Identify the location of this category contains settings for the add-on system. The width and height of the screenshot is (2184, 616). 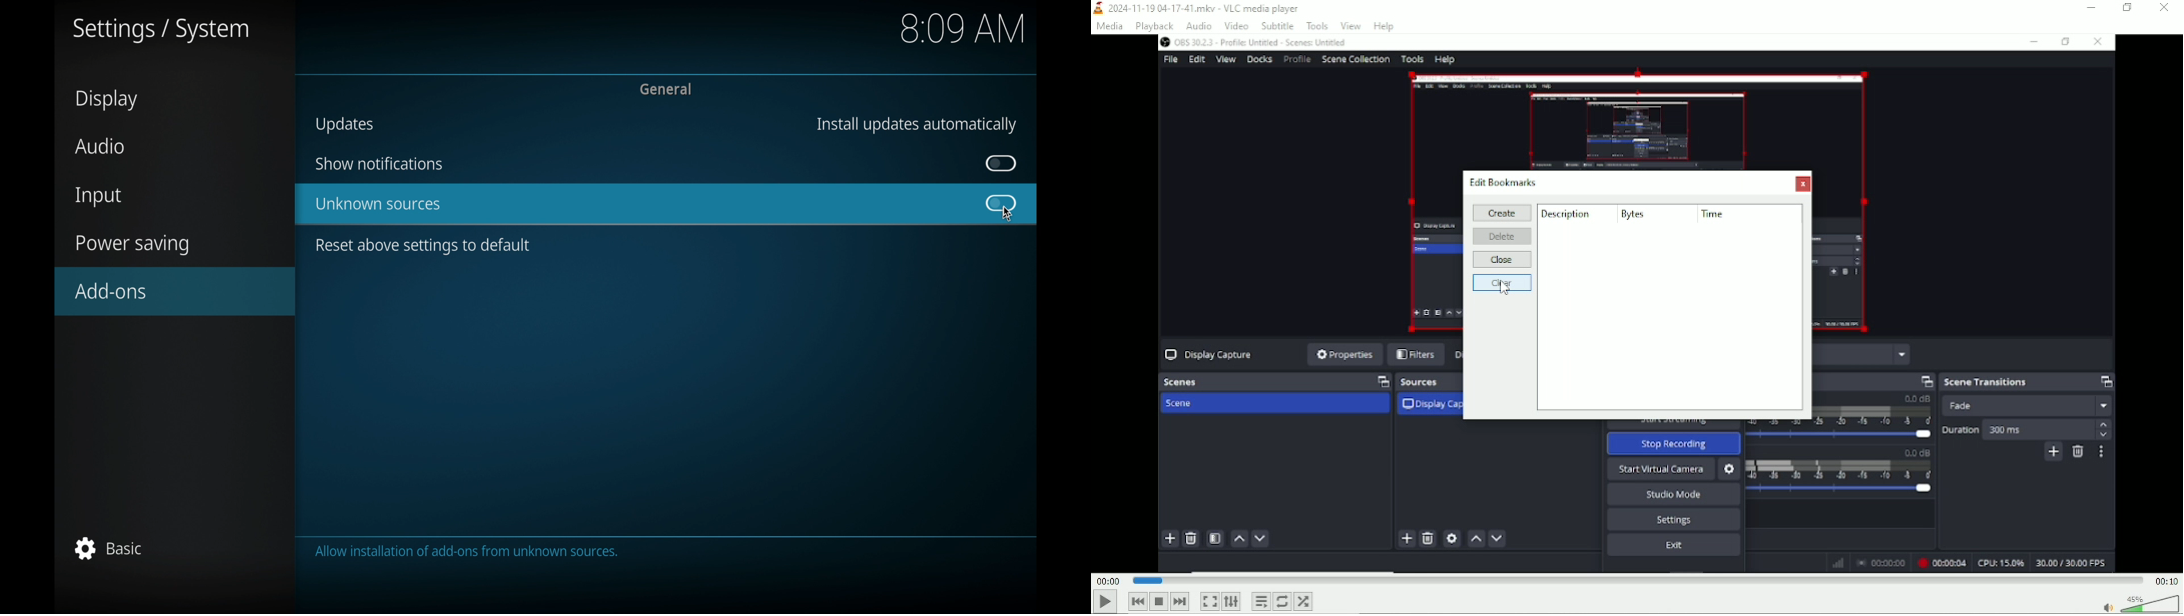
(470, 553).